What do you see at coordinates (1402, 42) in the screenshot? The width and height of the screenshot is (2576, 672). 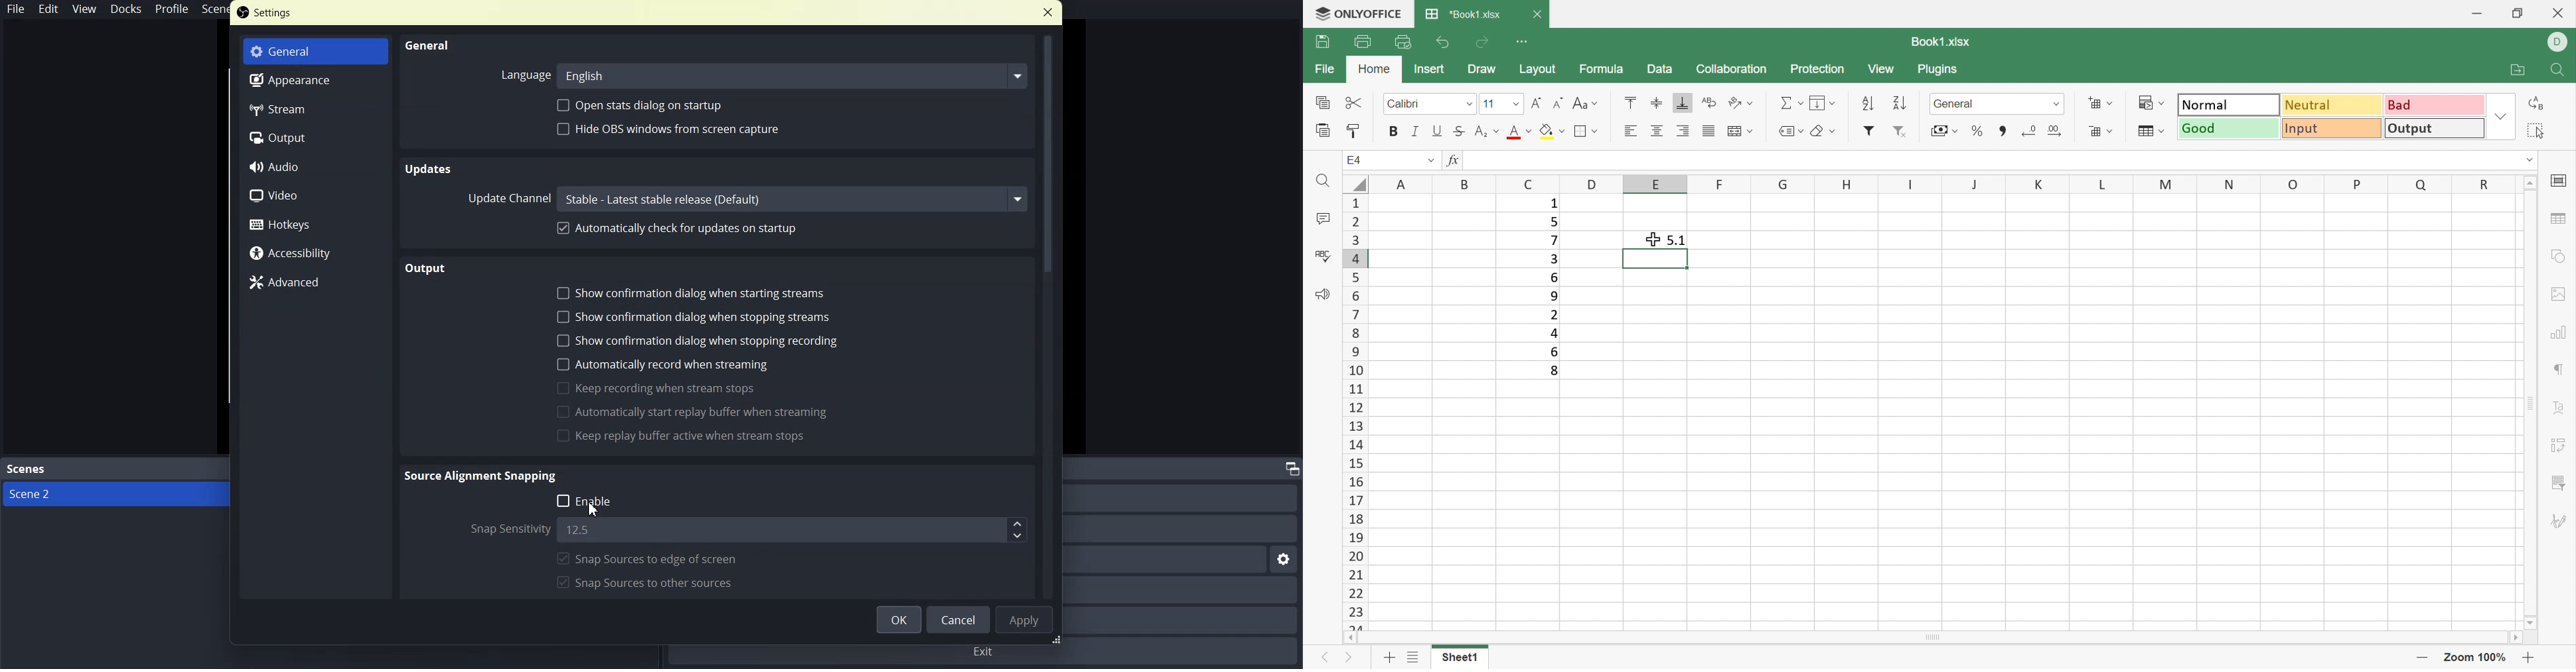 I see `Quick Print` at bounding box center [1402, 42].